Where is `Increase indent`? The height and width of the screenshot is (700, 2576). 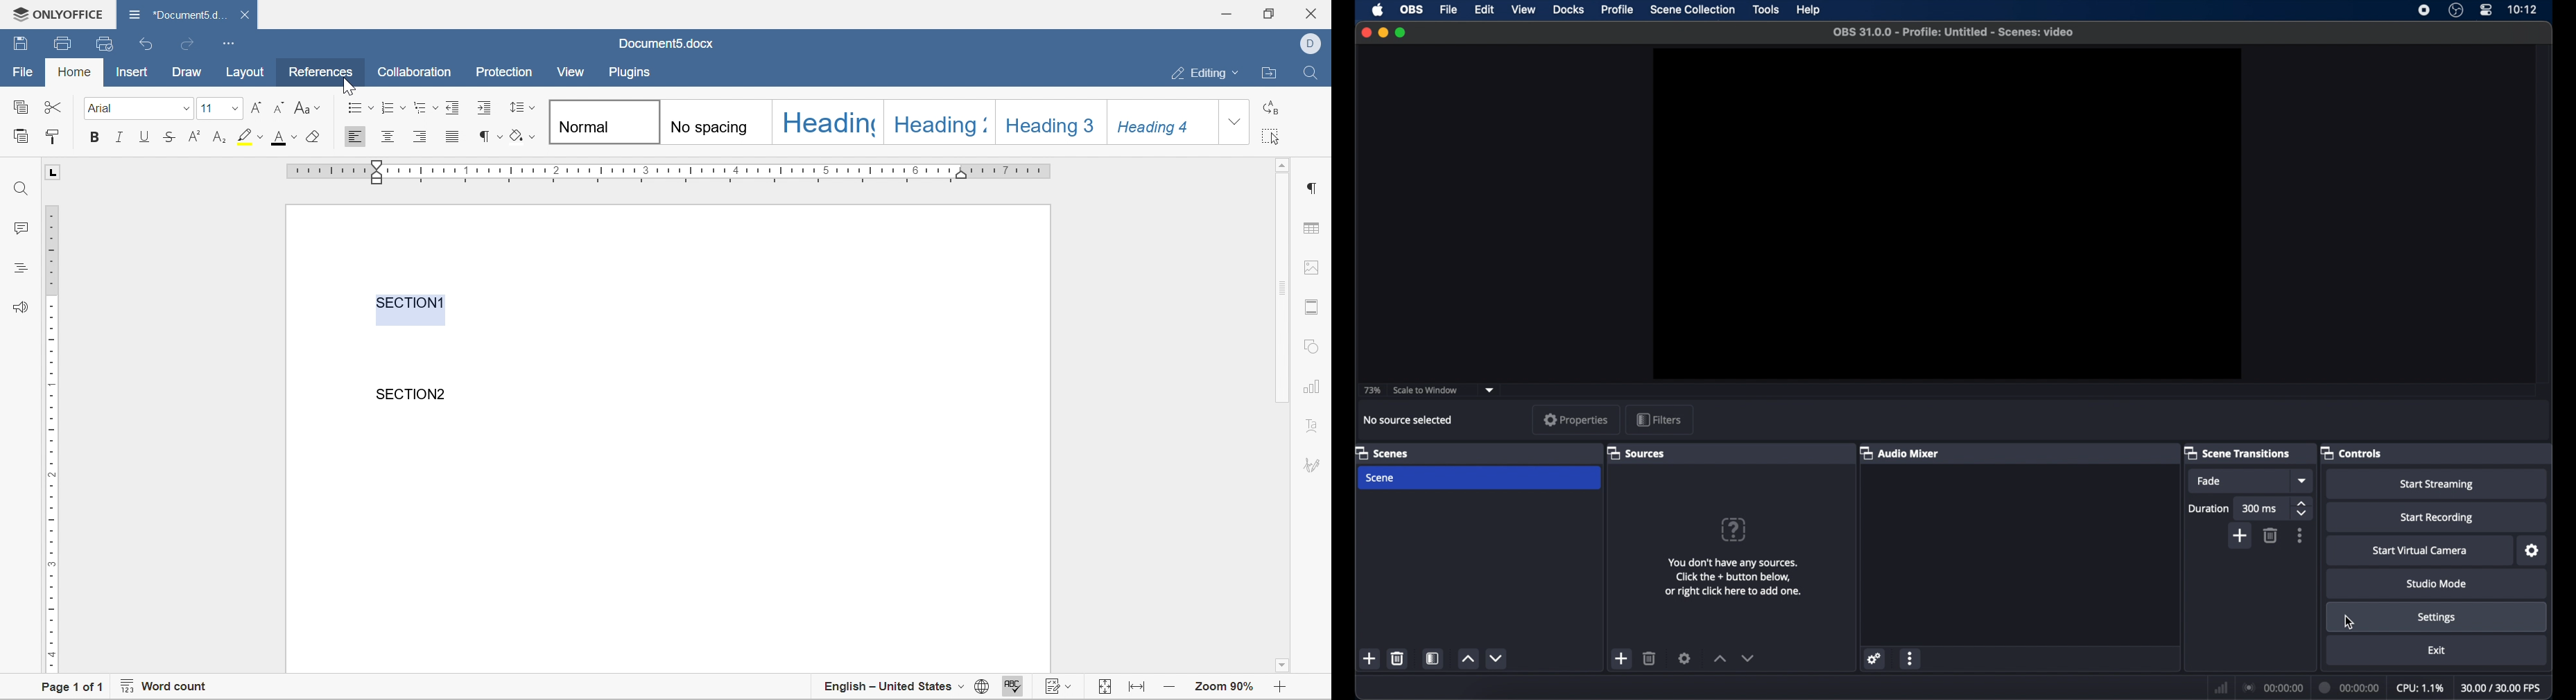
Increase indent is located at coordinates (485, 107).